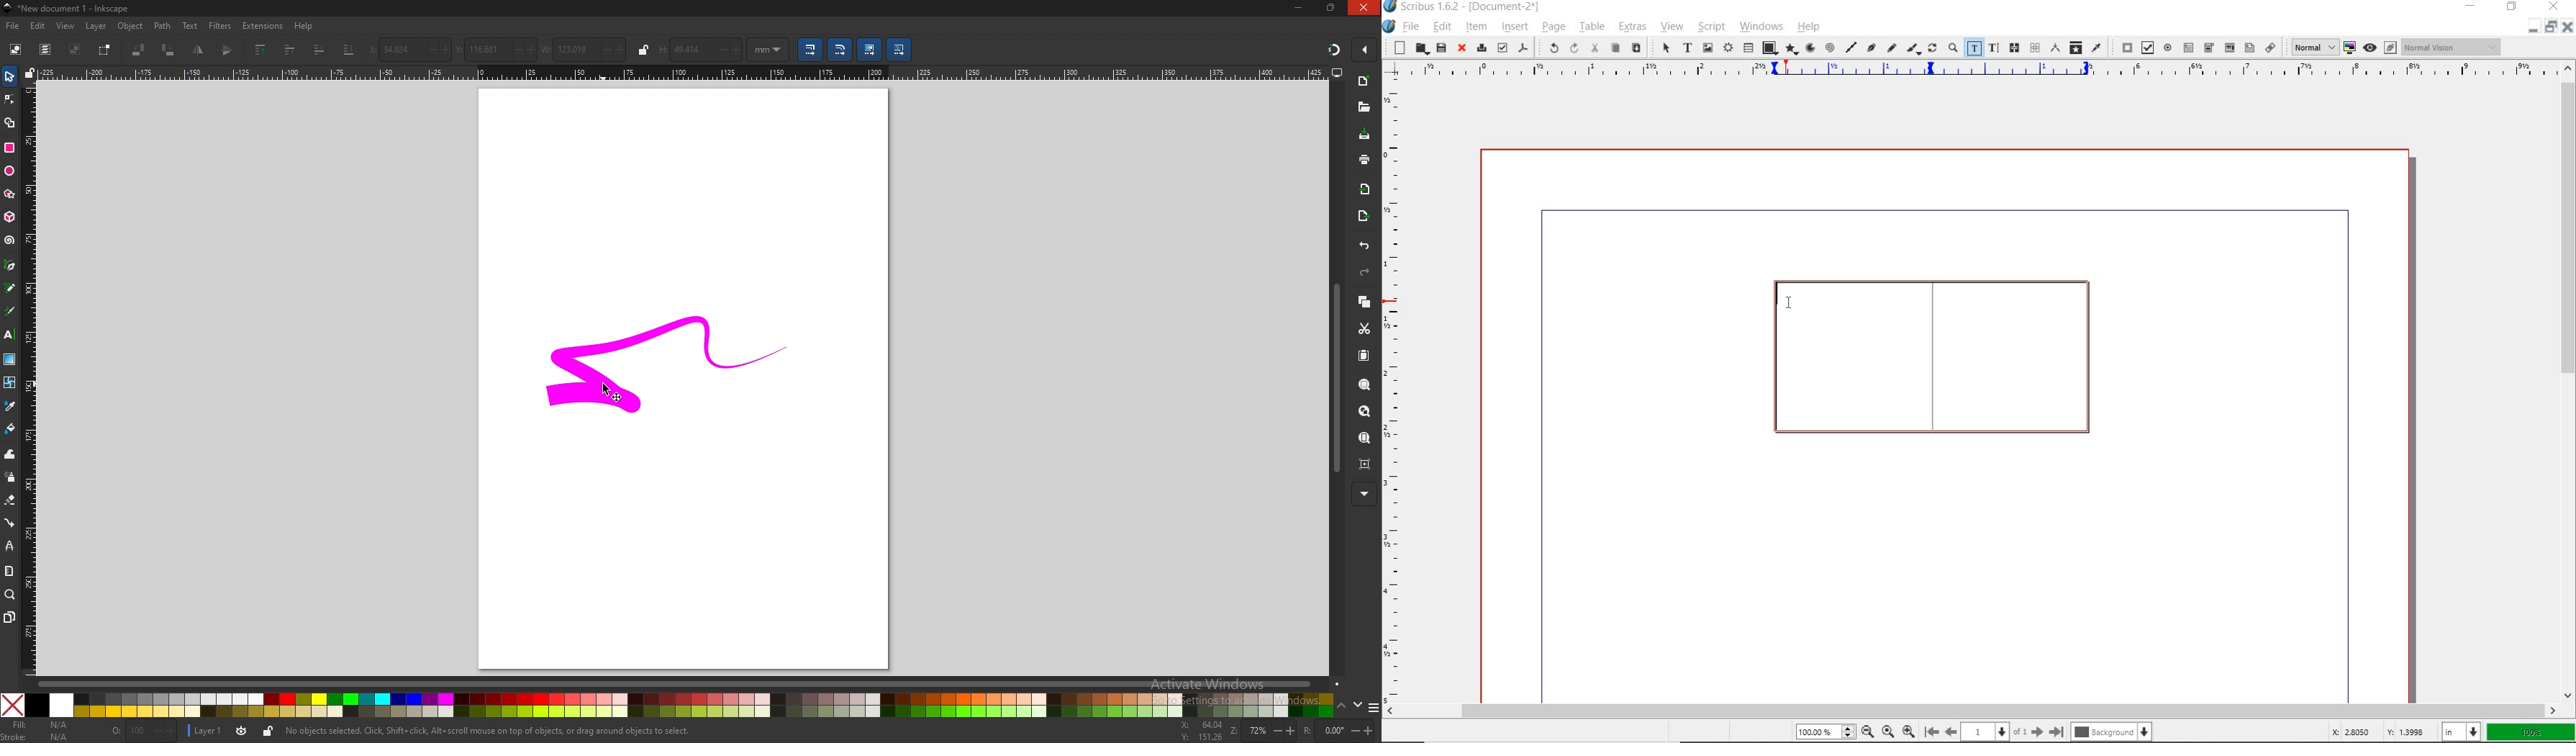 The width and height of the screenshot is (2576, 756). I want to click on import, so click(1365, 190).